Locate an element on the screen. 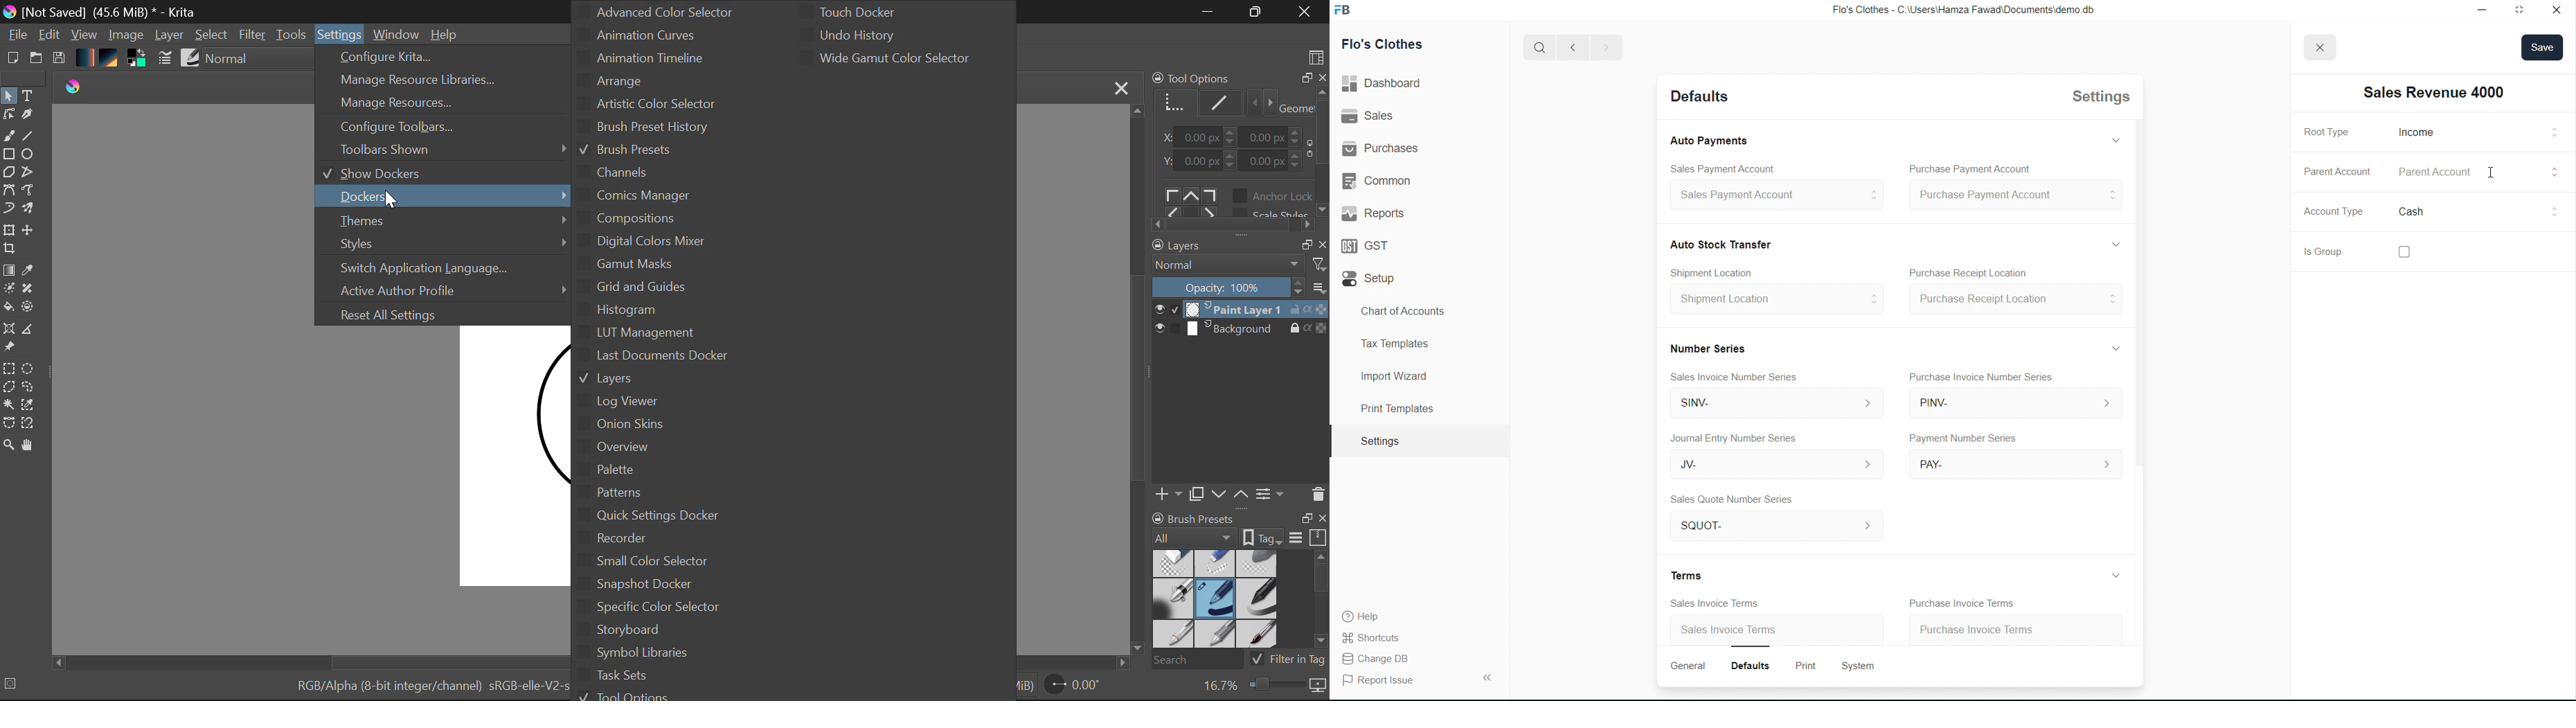 The height and width of the screenshot is (728, 2576). Grid and Guids is located at coordinates (652, 286).